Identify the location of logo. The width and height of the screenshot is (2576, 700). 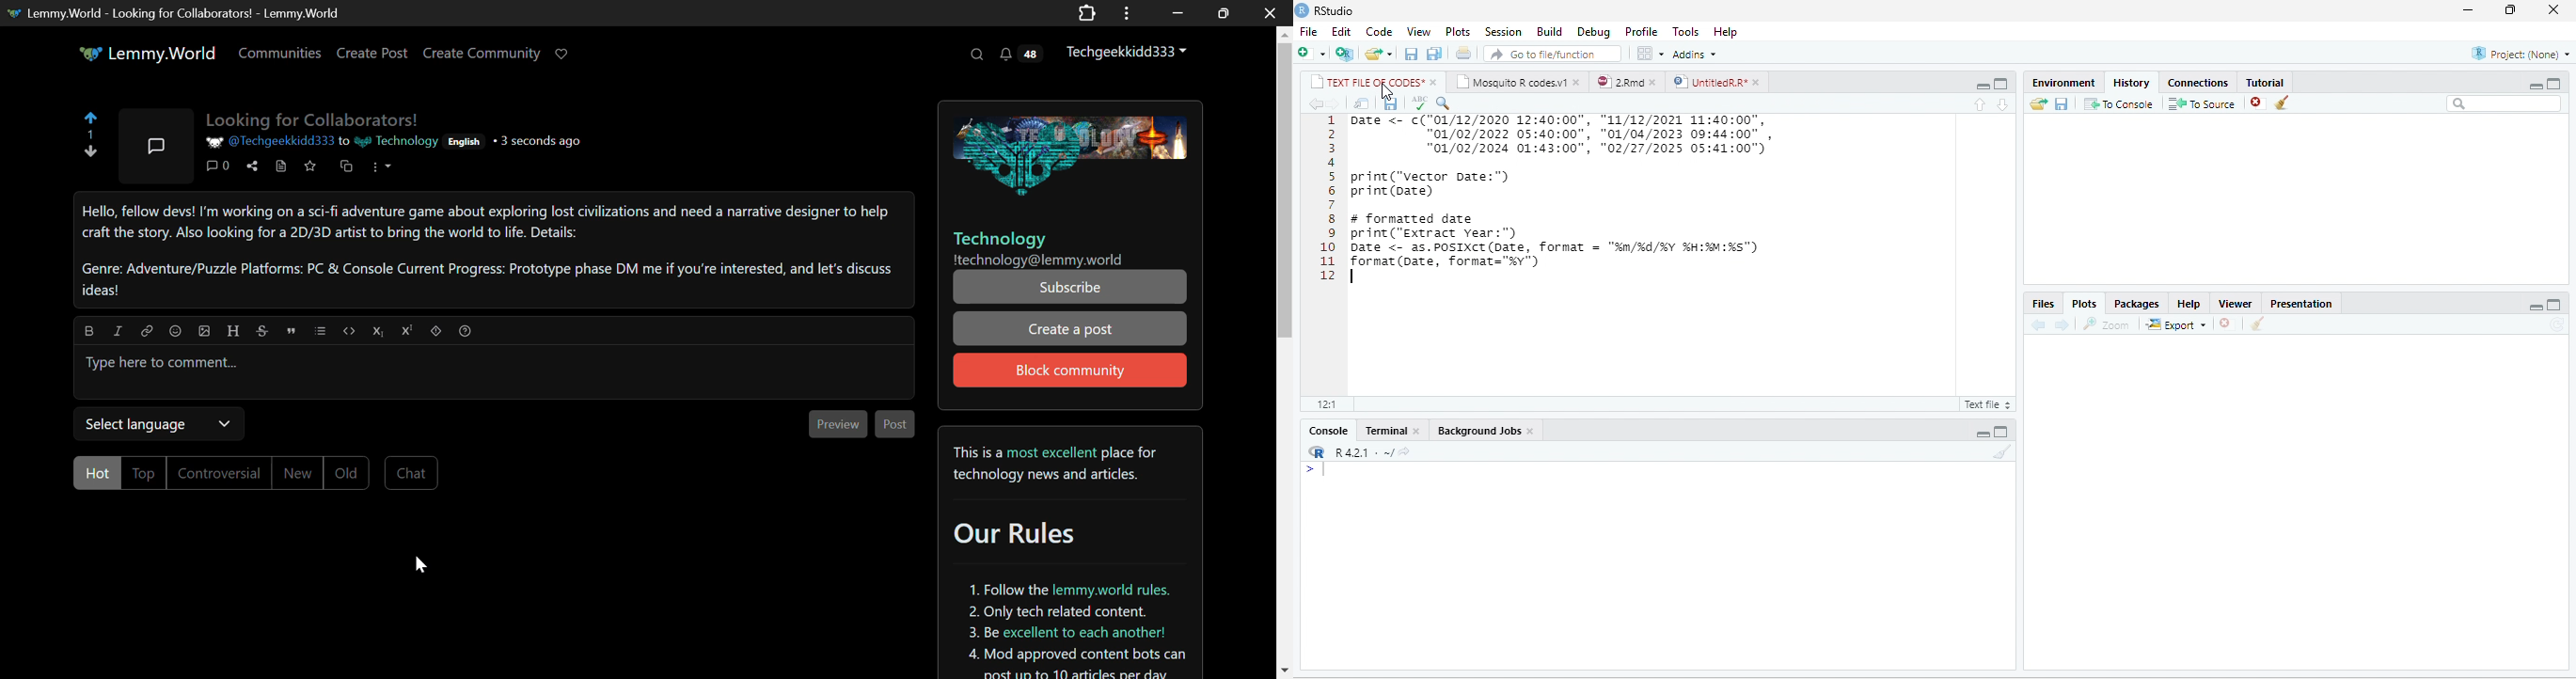
(1303, 10).